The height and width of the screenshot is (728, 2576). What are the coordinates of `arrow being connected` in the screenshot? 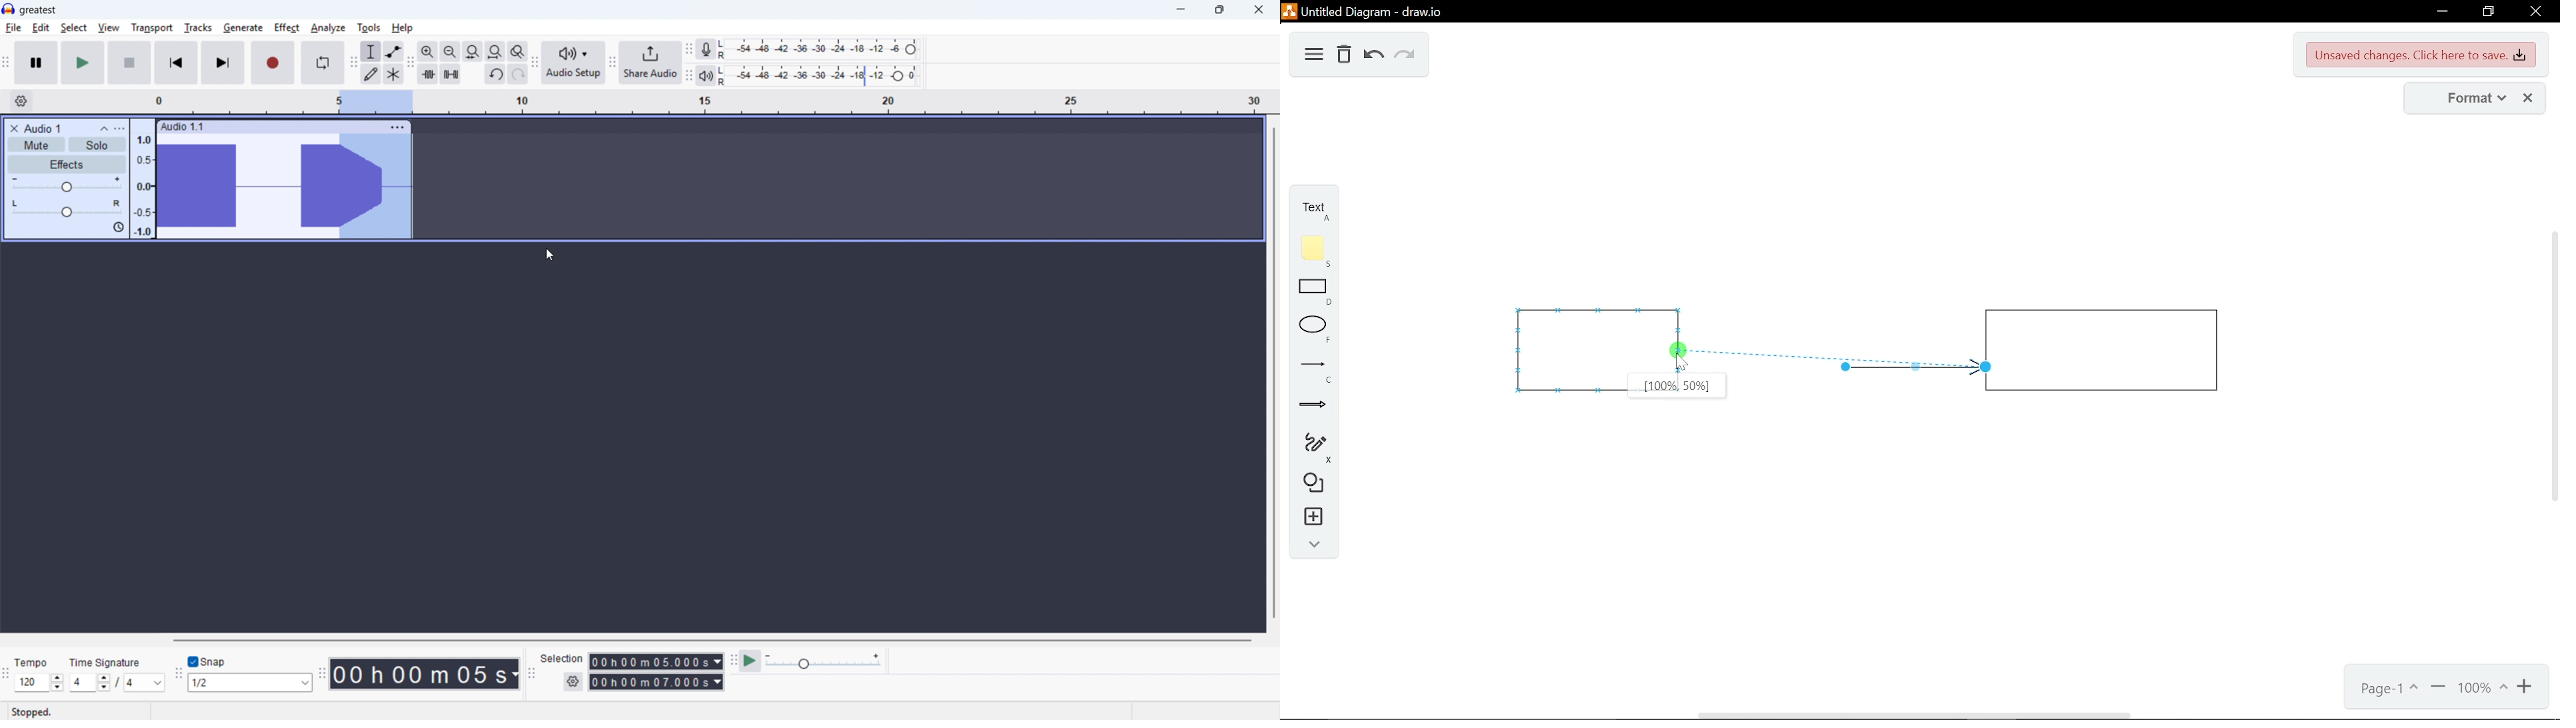 It's located at (1753, 352).